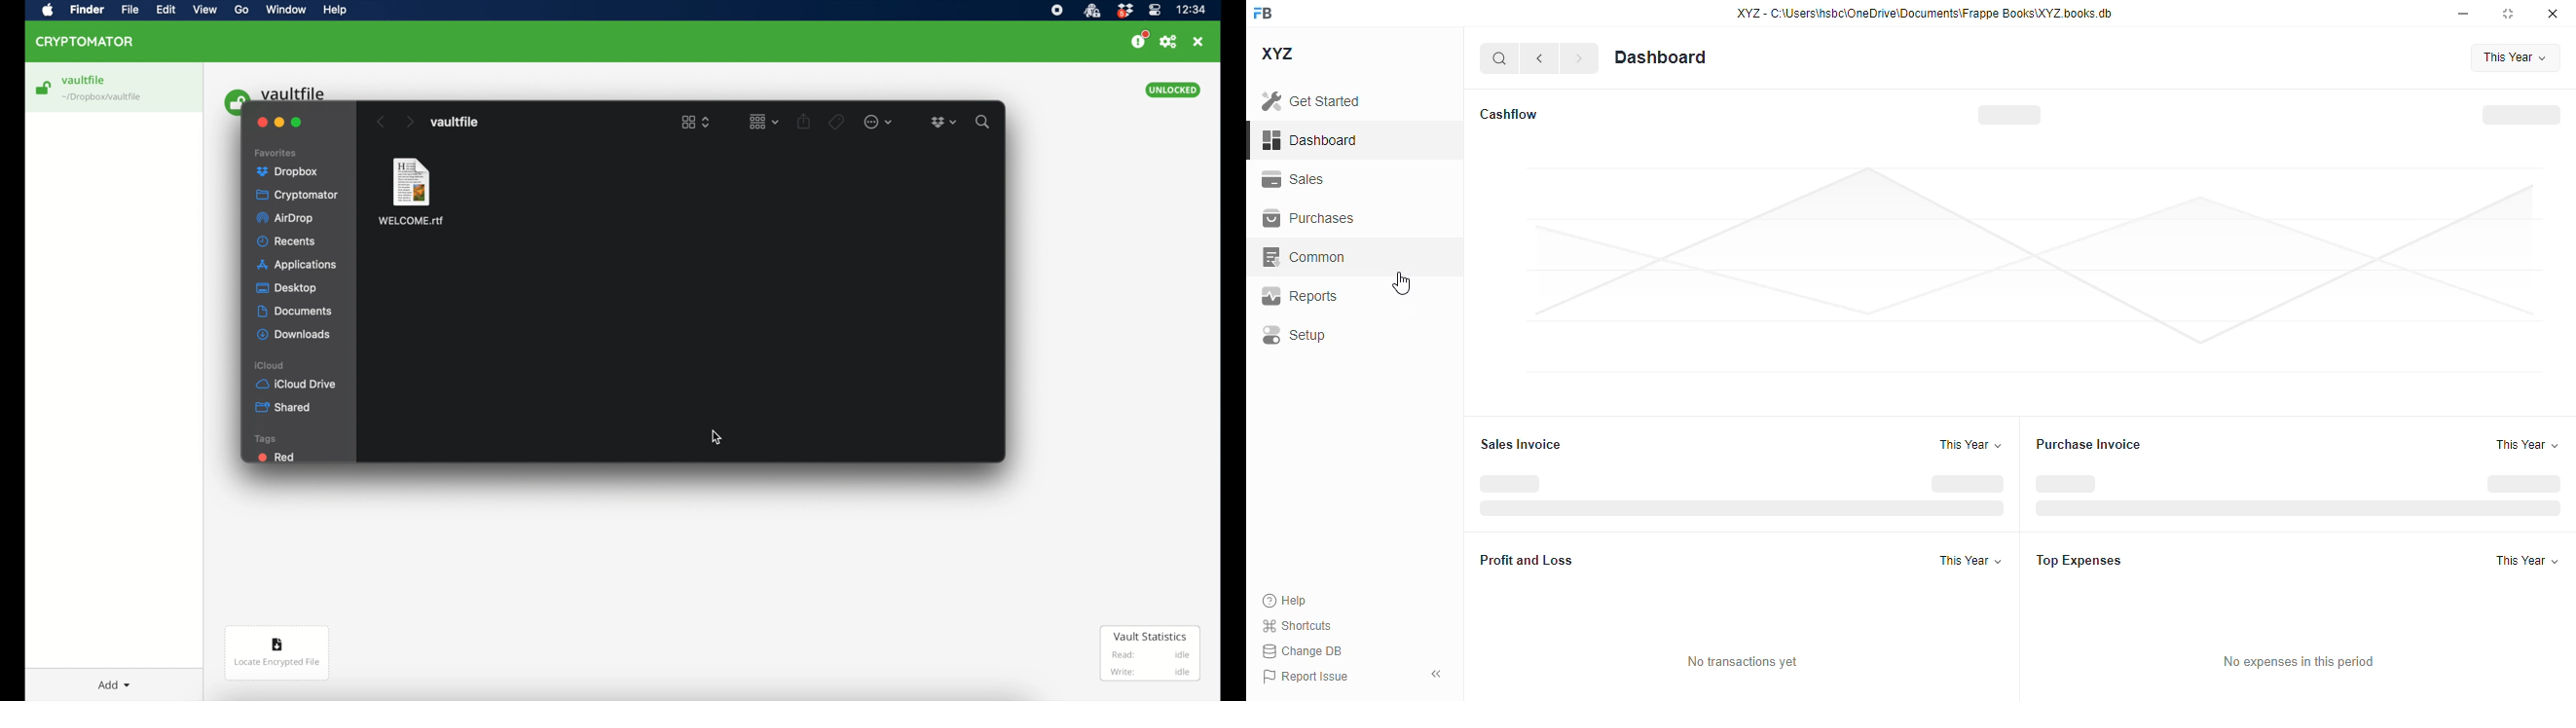  Describe the element at coordinates (2298, 662) in the screenshot. I see `no expenses in this period` at that location.